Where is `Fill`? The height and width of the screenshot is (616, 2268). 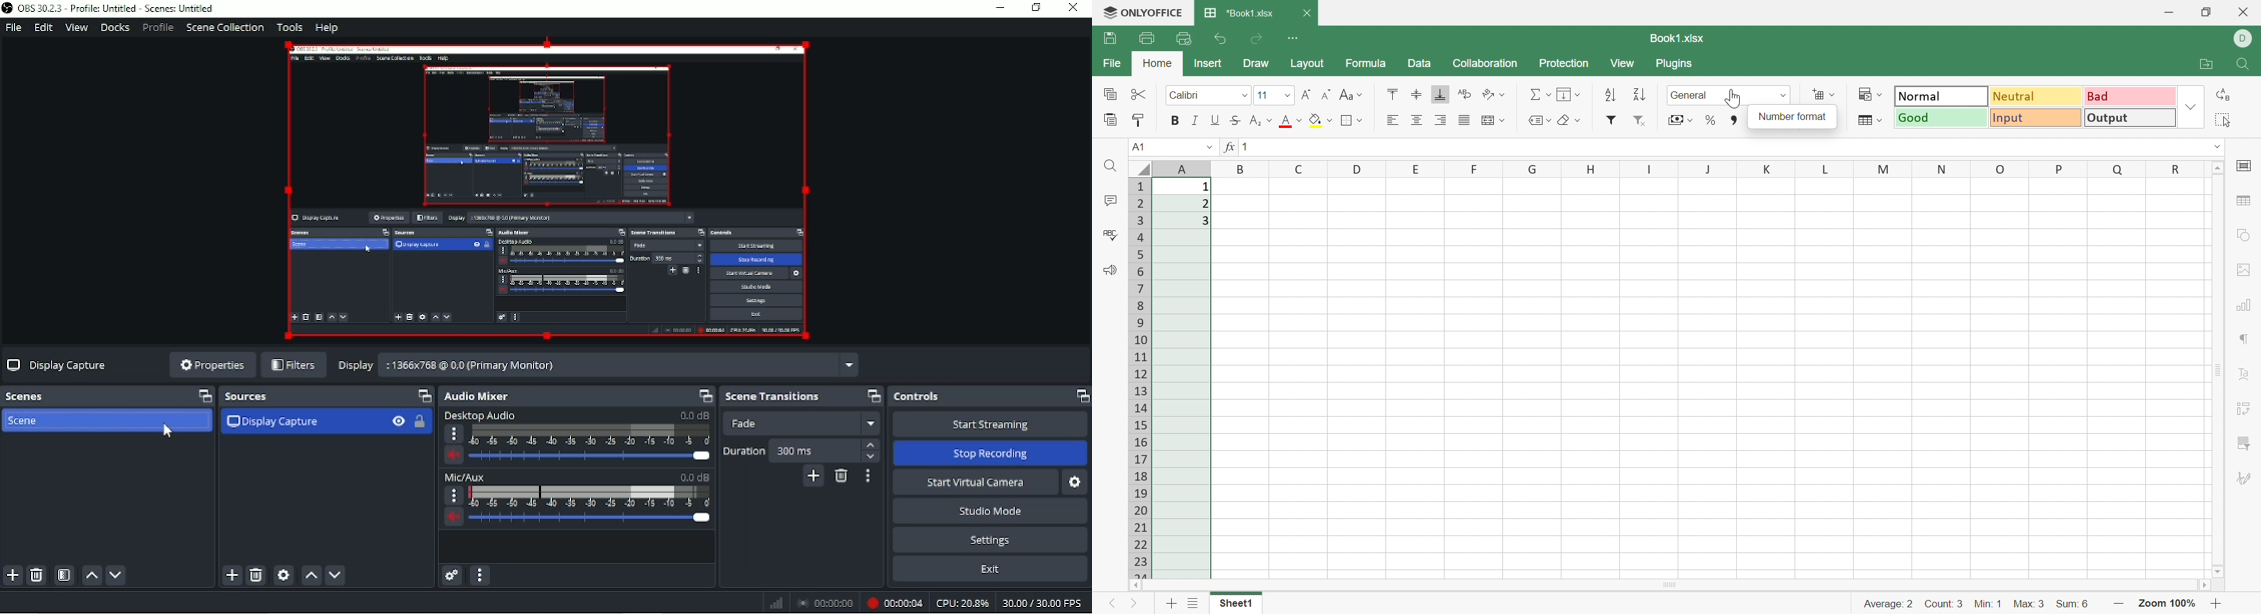 Fill is located at coordinates (1568, 93).